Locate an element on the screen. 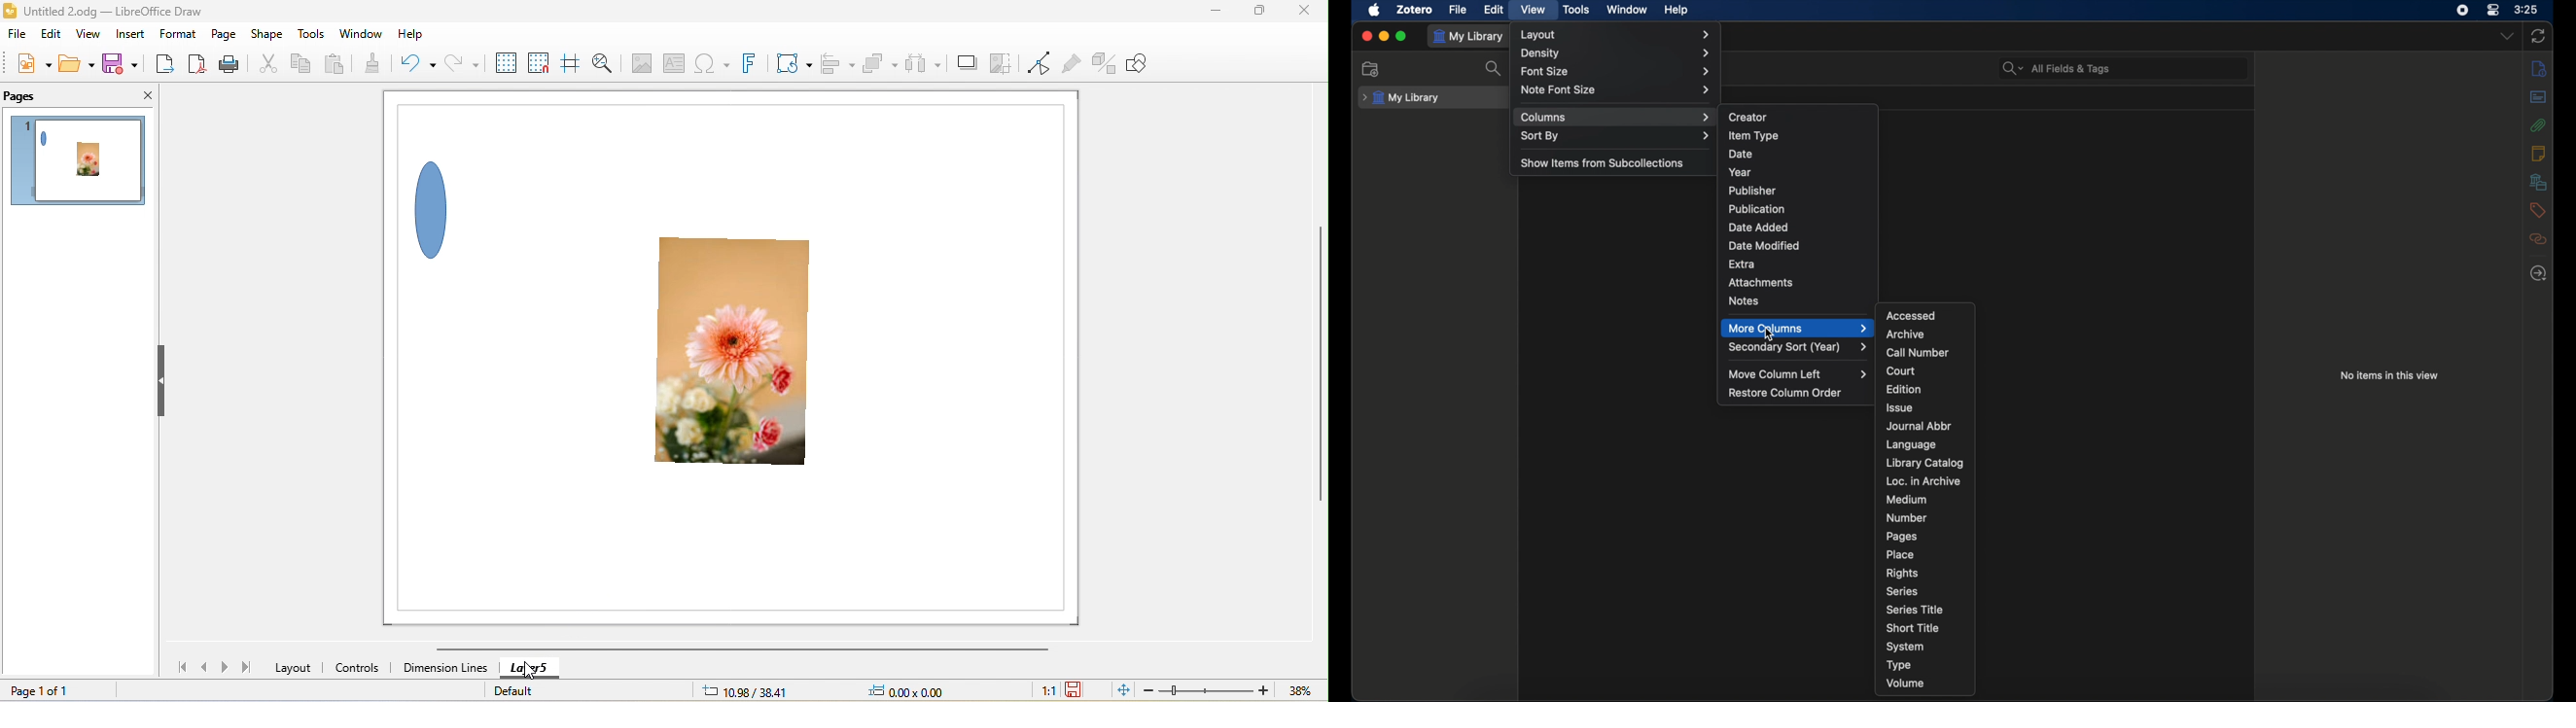 Image resolution: width=2576 pixels, height=728 pixels. short title is located at coordinates (1913, 628).